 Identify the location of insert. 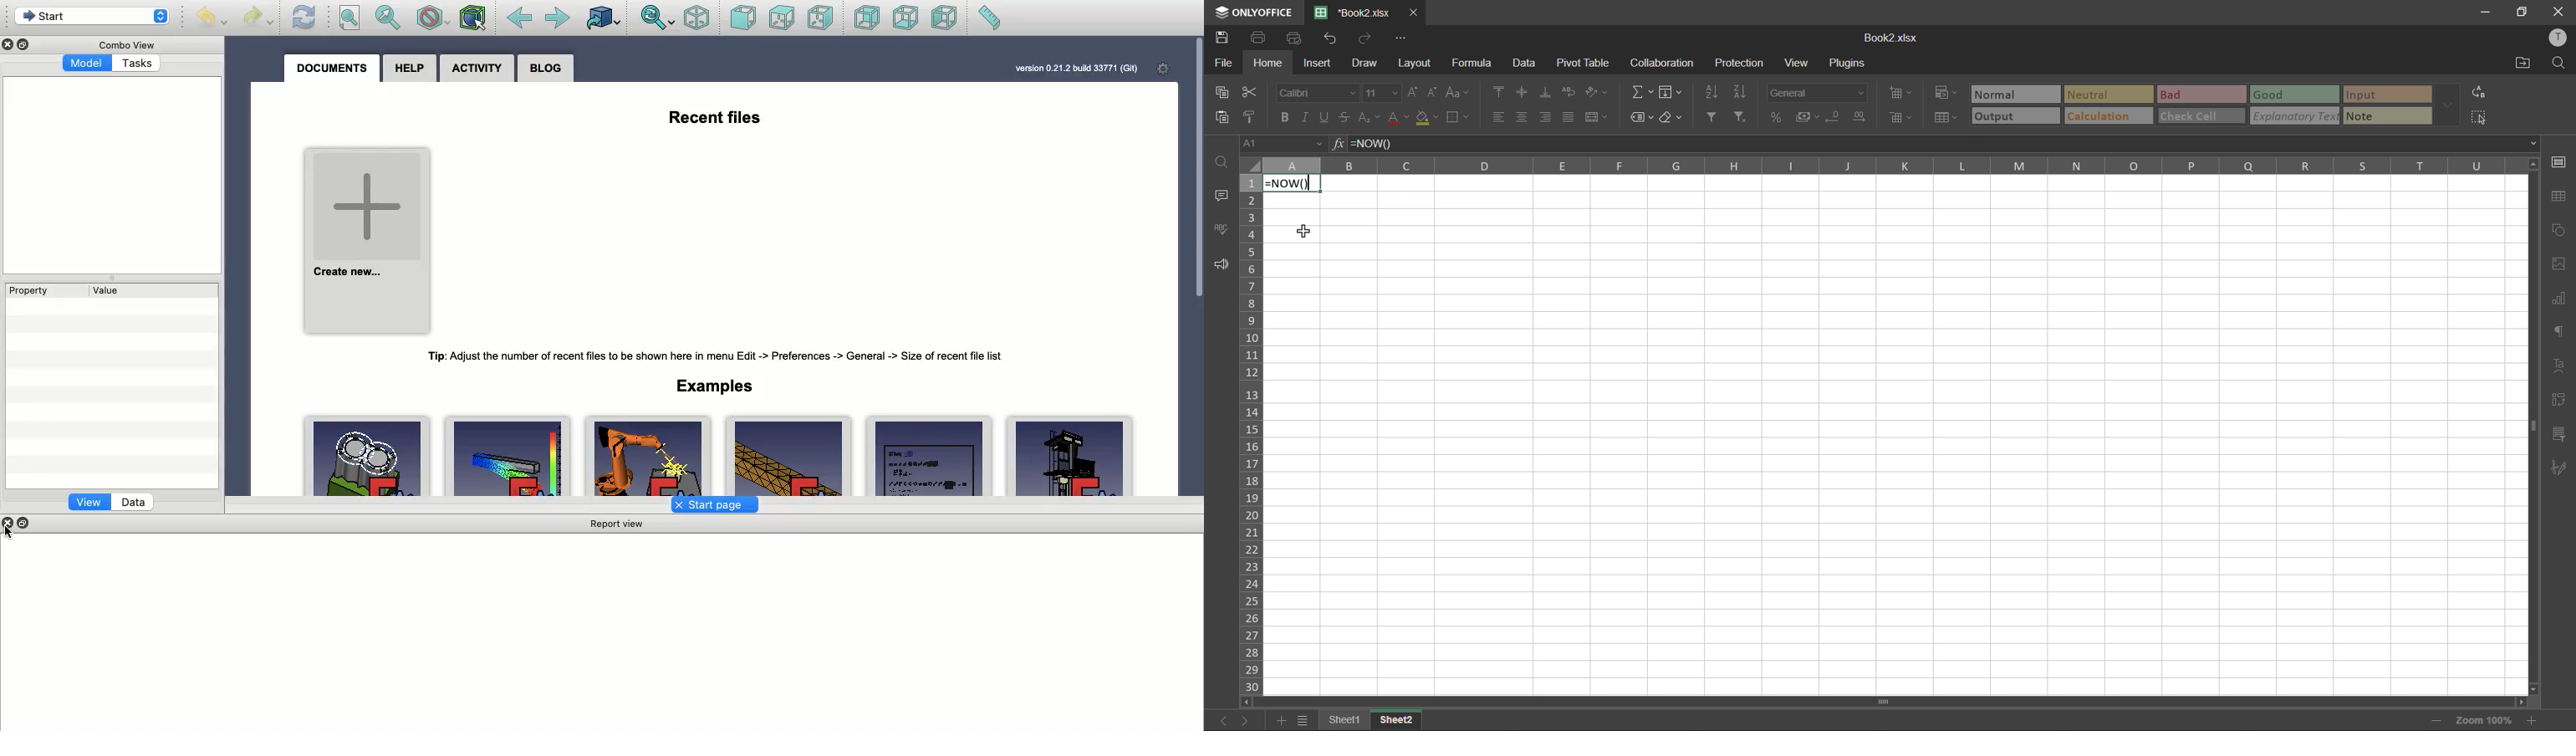
(1316, 62).